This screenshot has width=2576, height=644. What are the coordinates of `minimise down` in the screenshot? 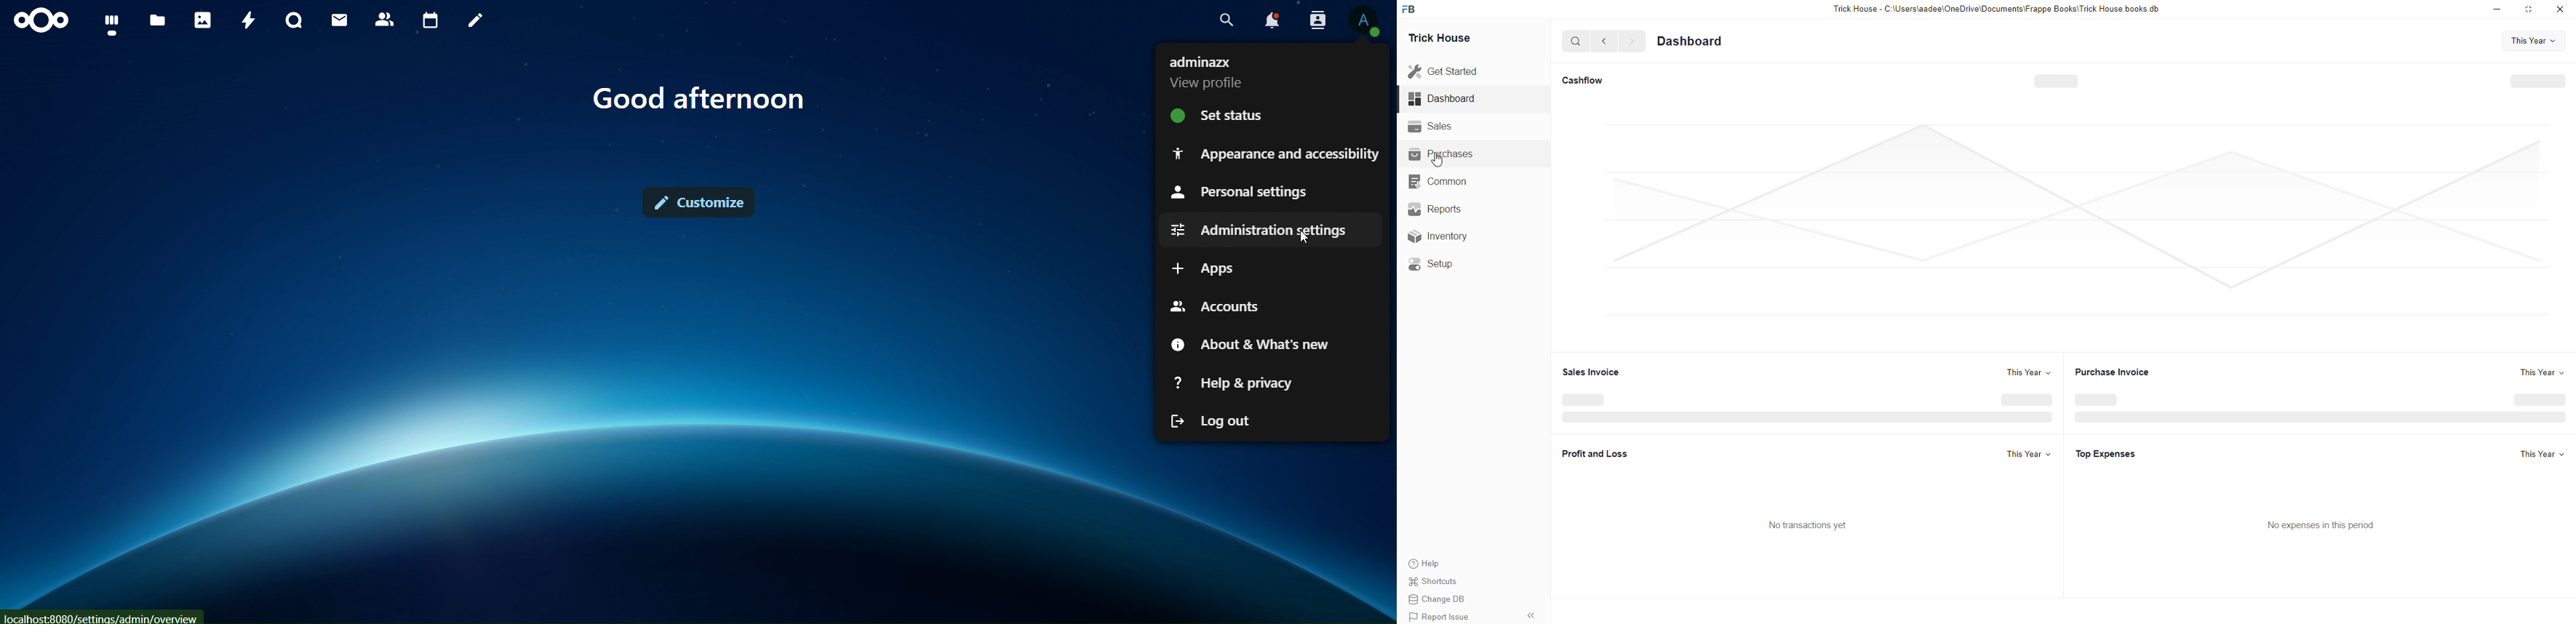 It's located at (2495, 9).